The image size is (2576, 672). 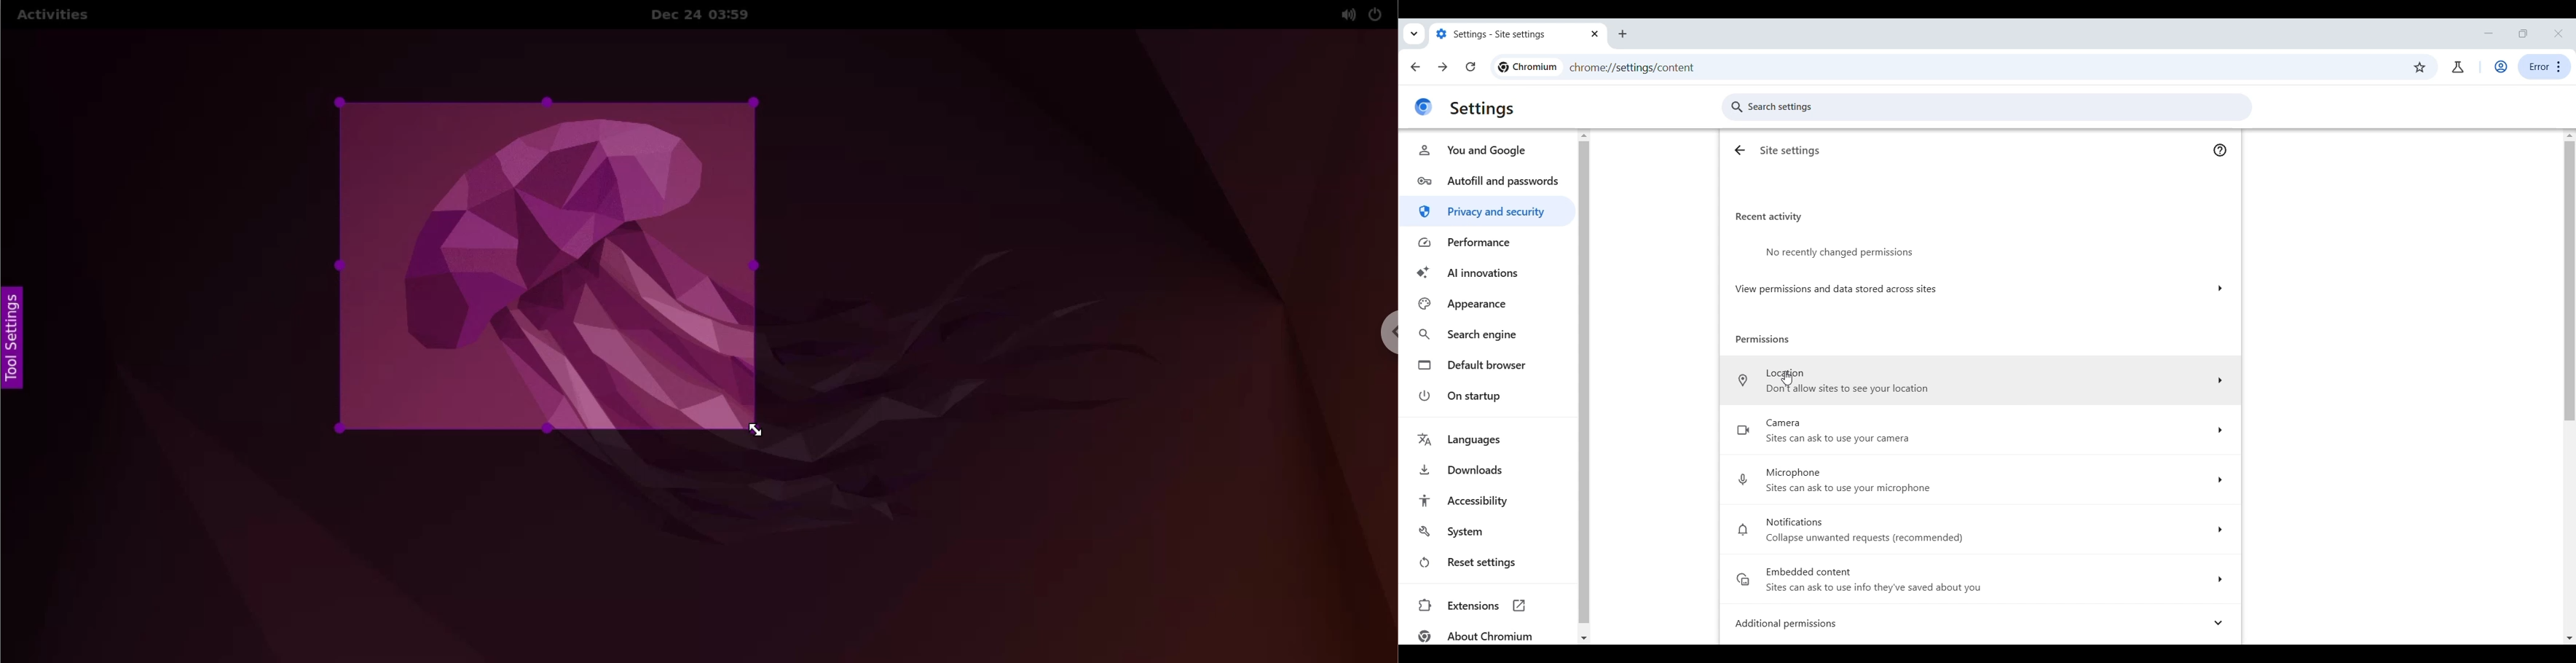 I want to click on Account, so click(x=2502, y=67).